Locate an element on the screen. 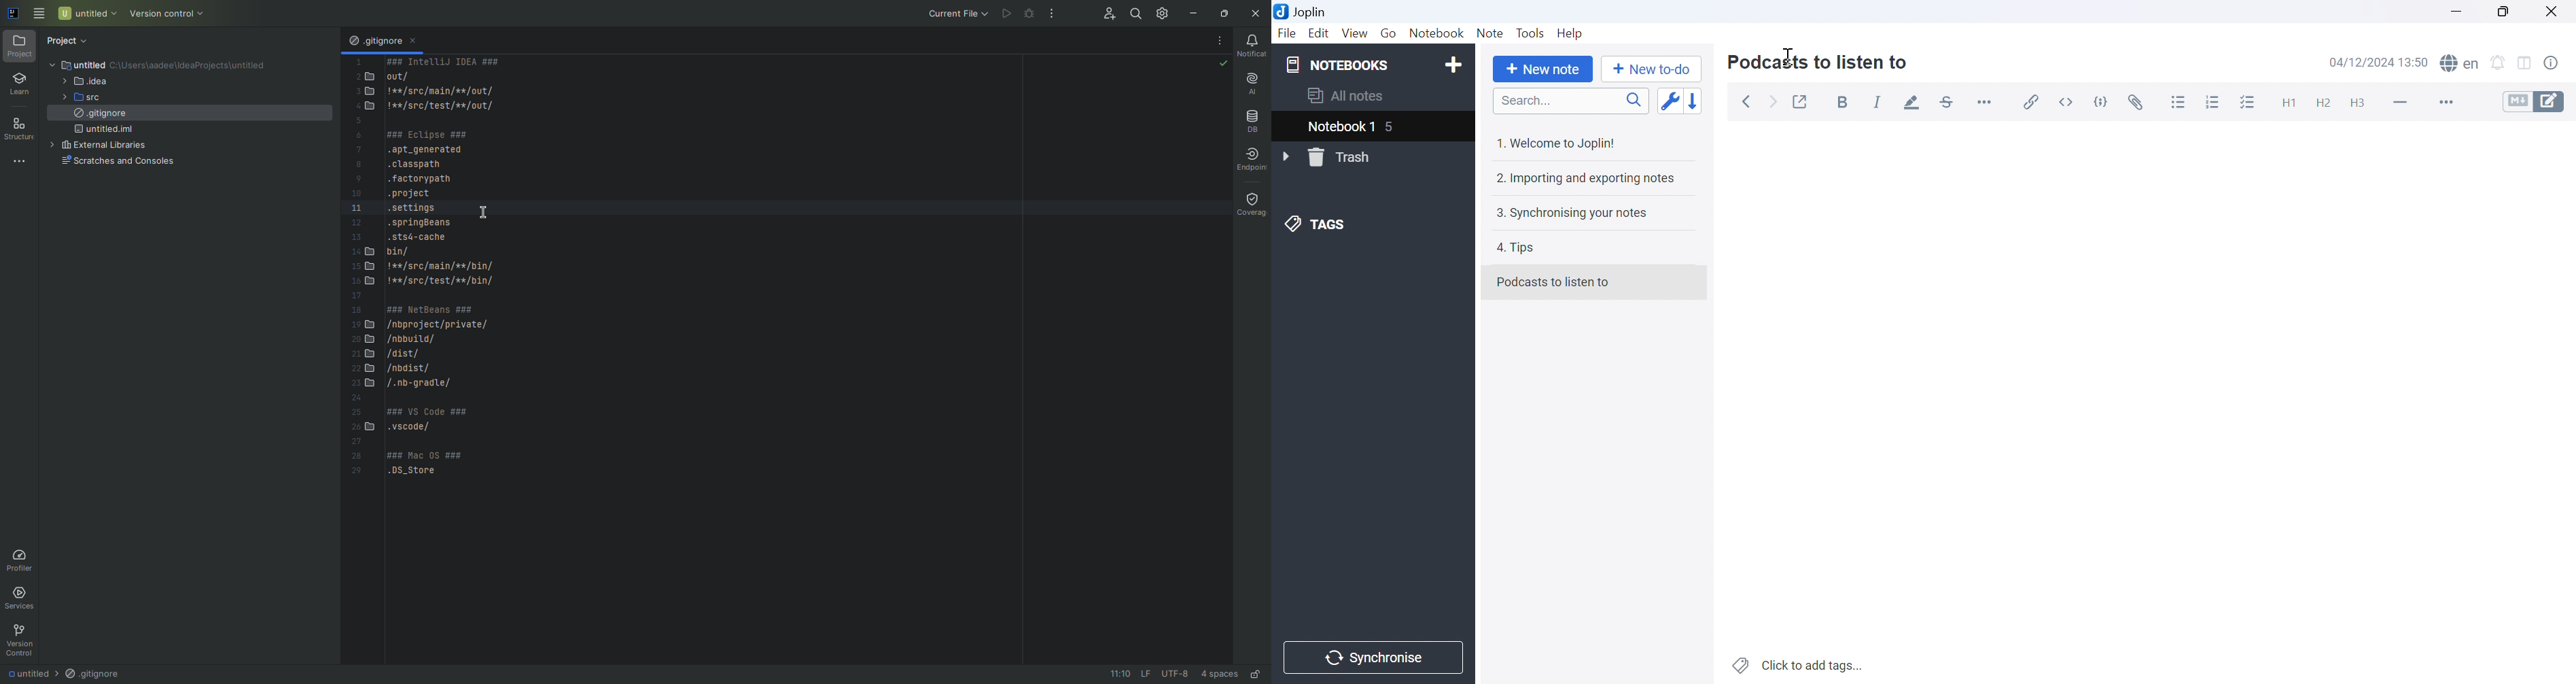 This screenshot has height=700, width=2576. Reverse sort order is located at coordinates (1695, 101).